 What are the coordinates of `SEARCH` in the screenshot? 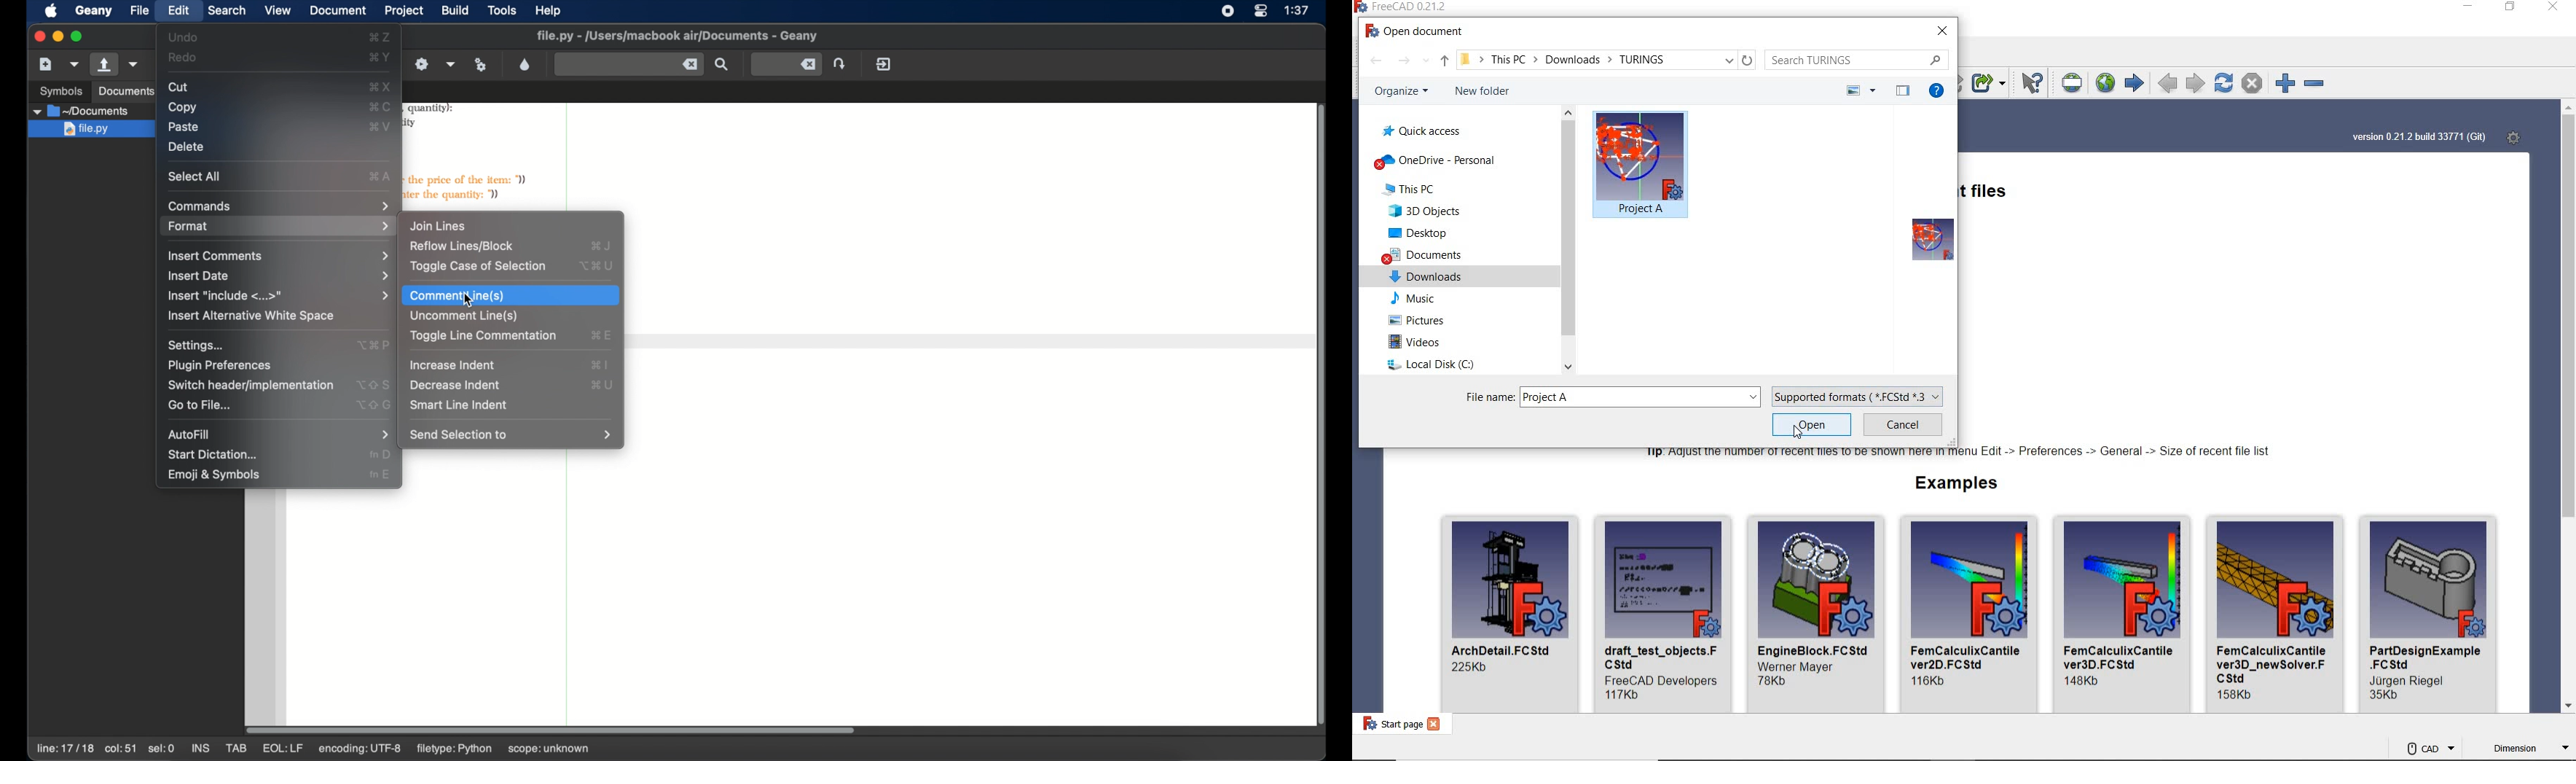 It's located at (1859, 61).